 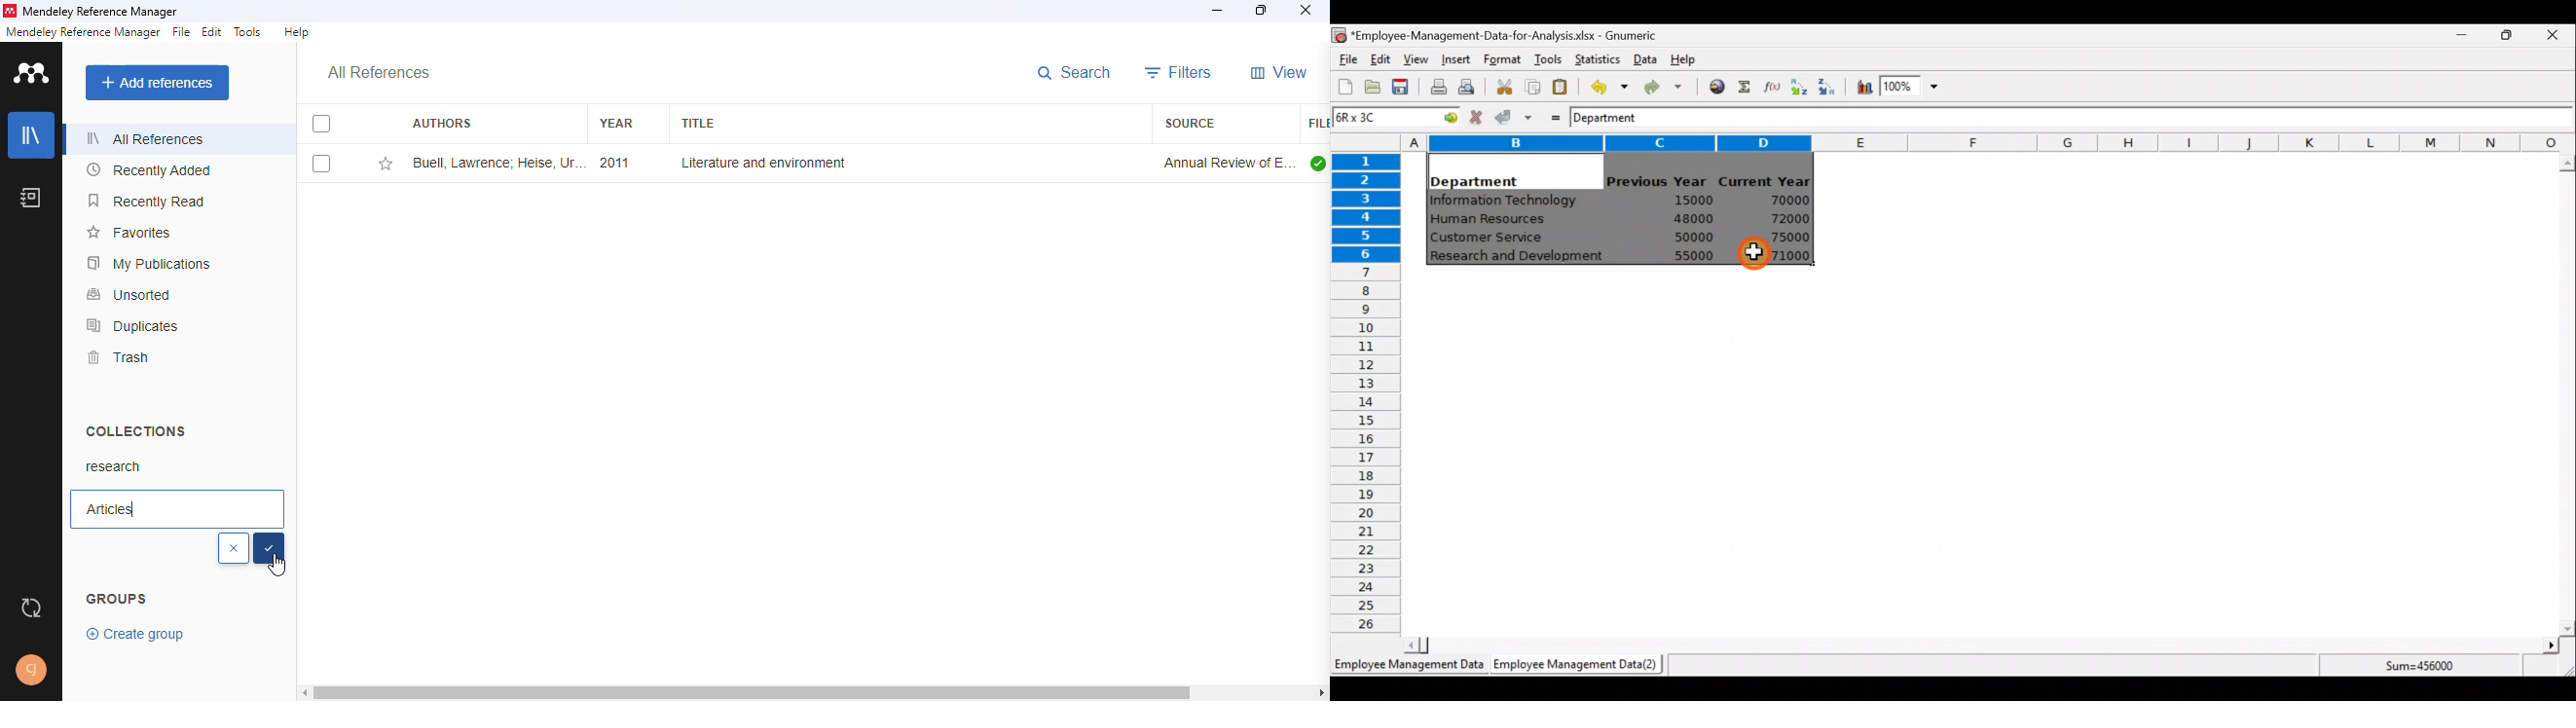 I want to click on close, so click(x=1306, y=10).